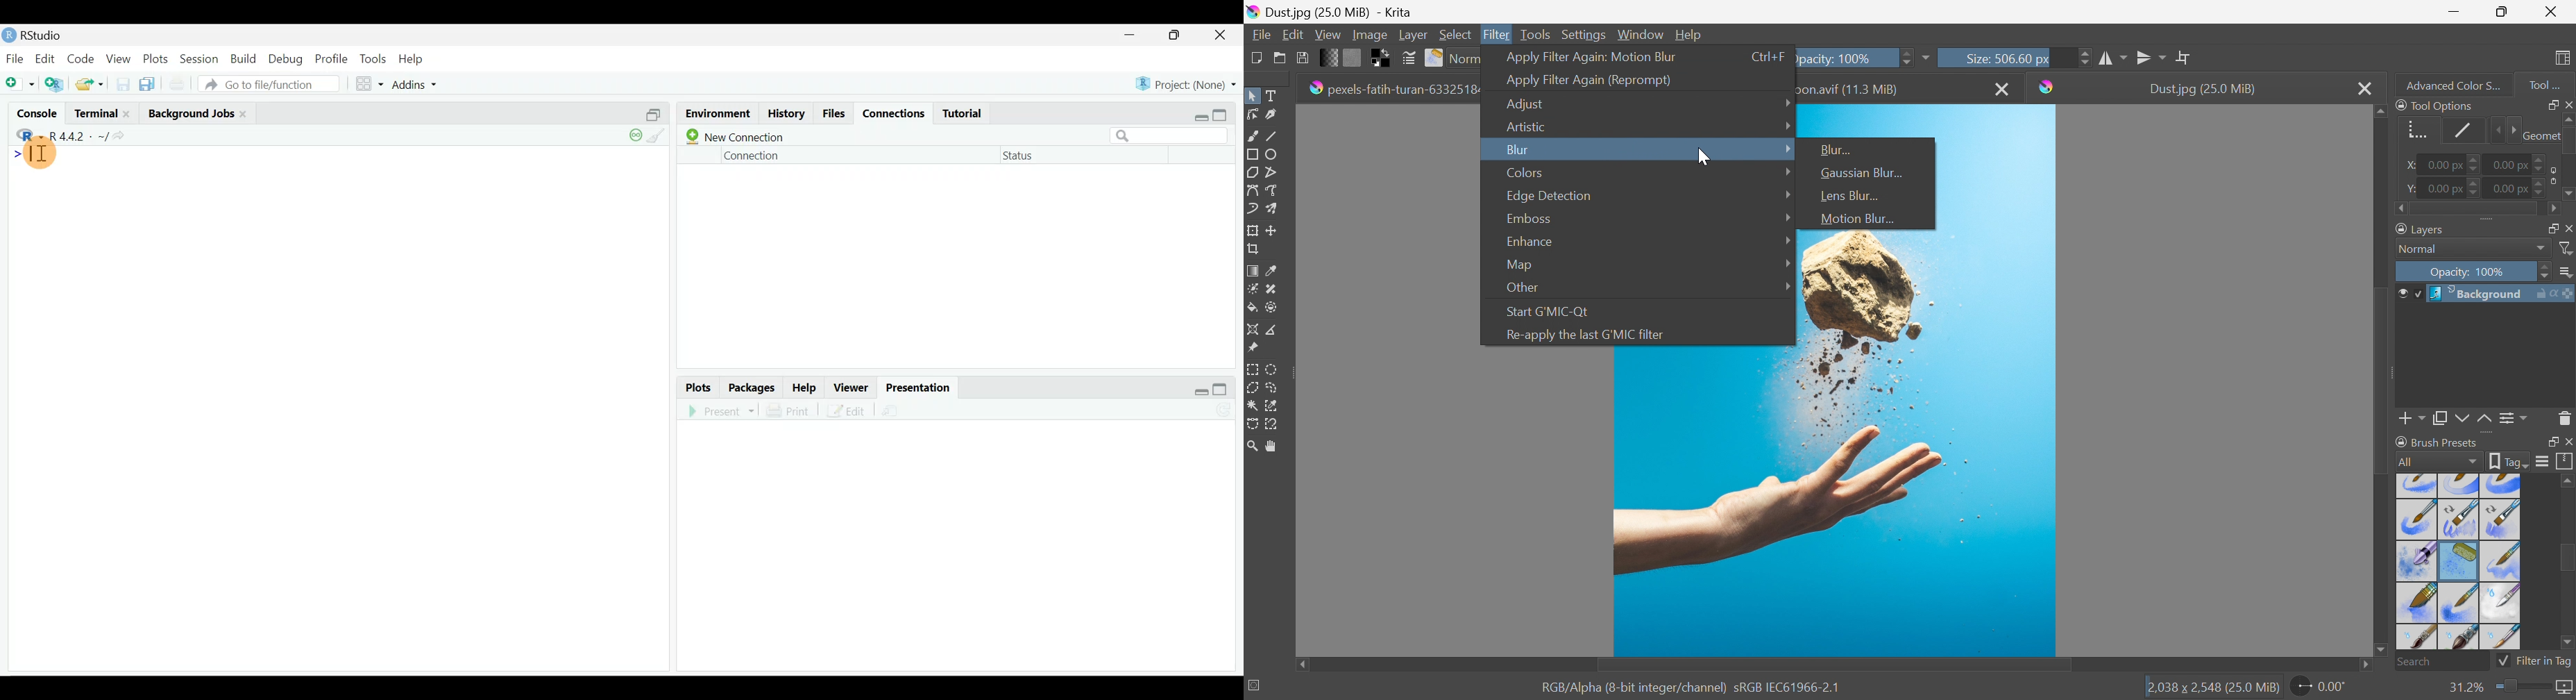  I want to click on Icon, so click(2550, 175).